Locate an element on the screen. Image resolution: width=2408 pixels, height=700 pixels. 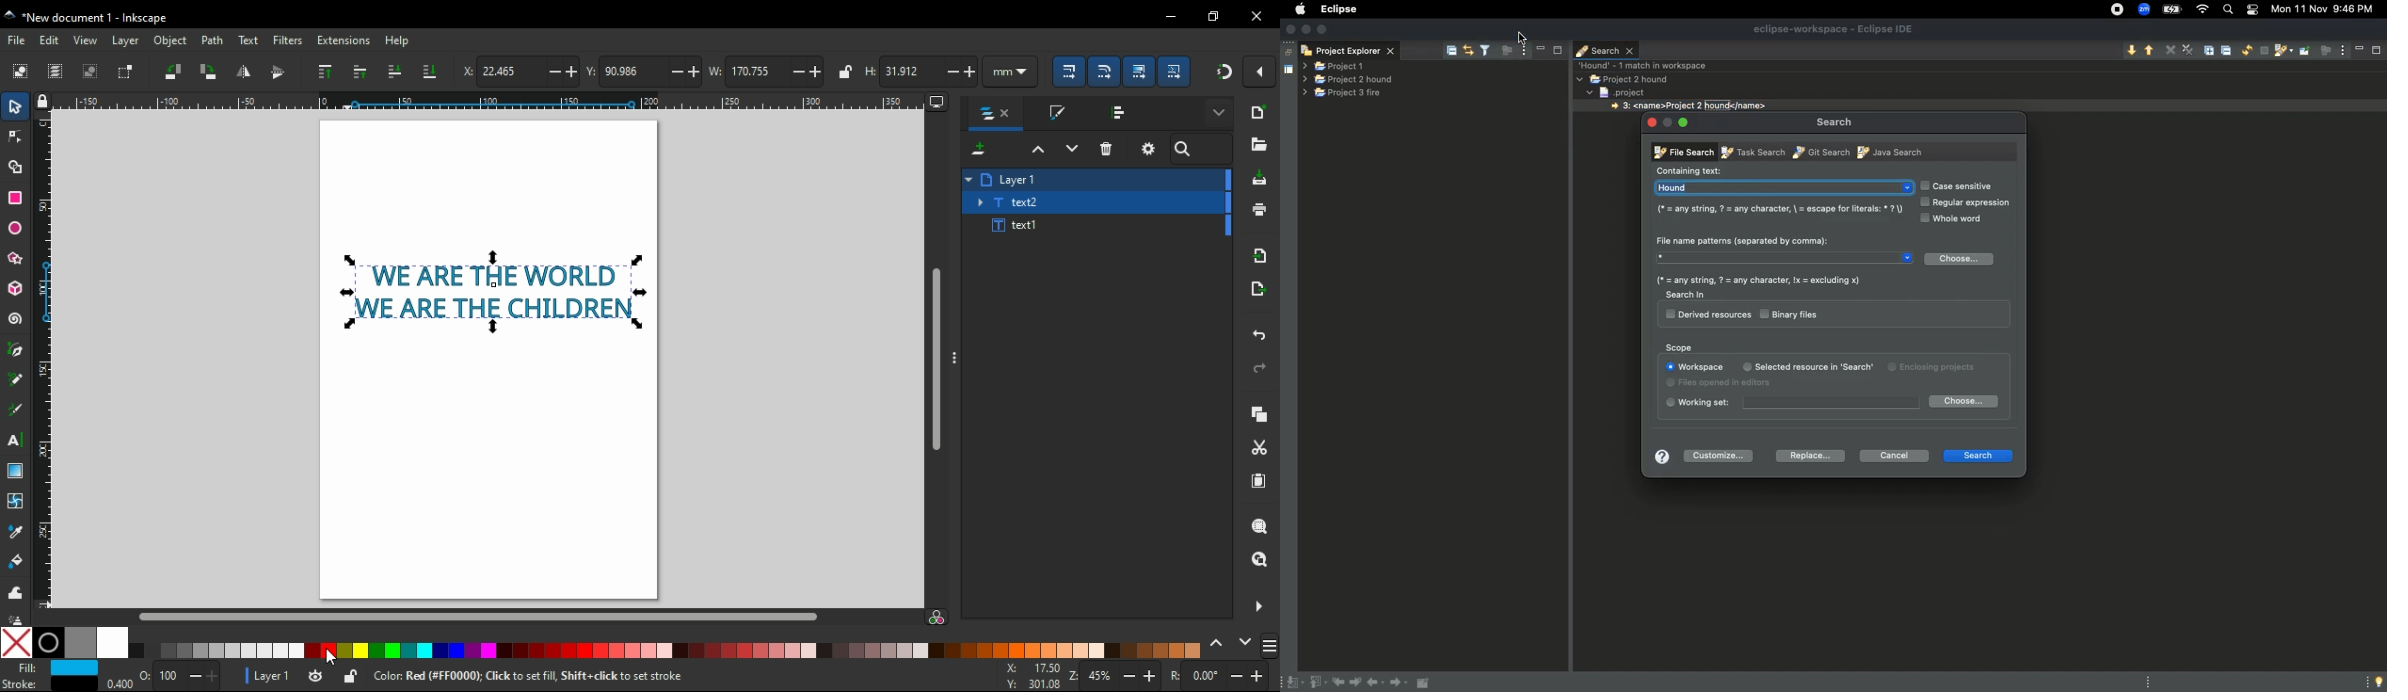
select is located at coordinates (20, 71).